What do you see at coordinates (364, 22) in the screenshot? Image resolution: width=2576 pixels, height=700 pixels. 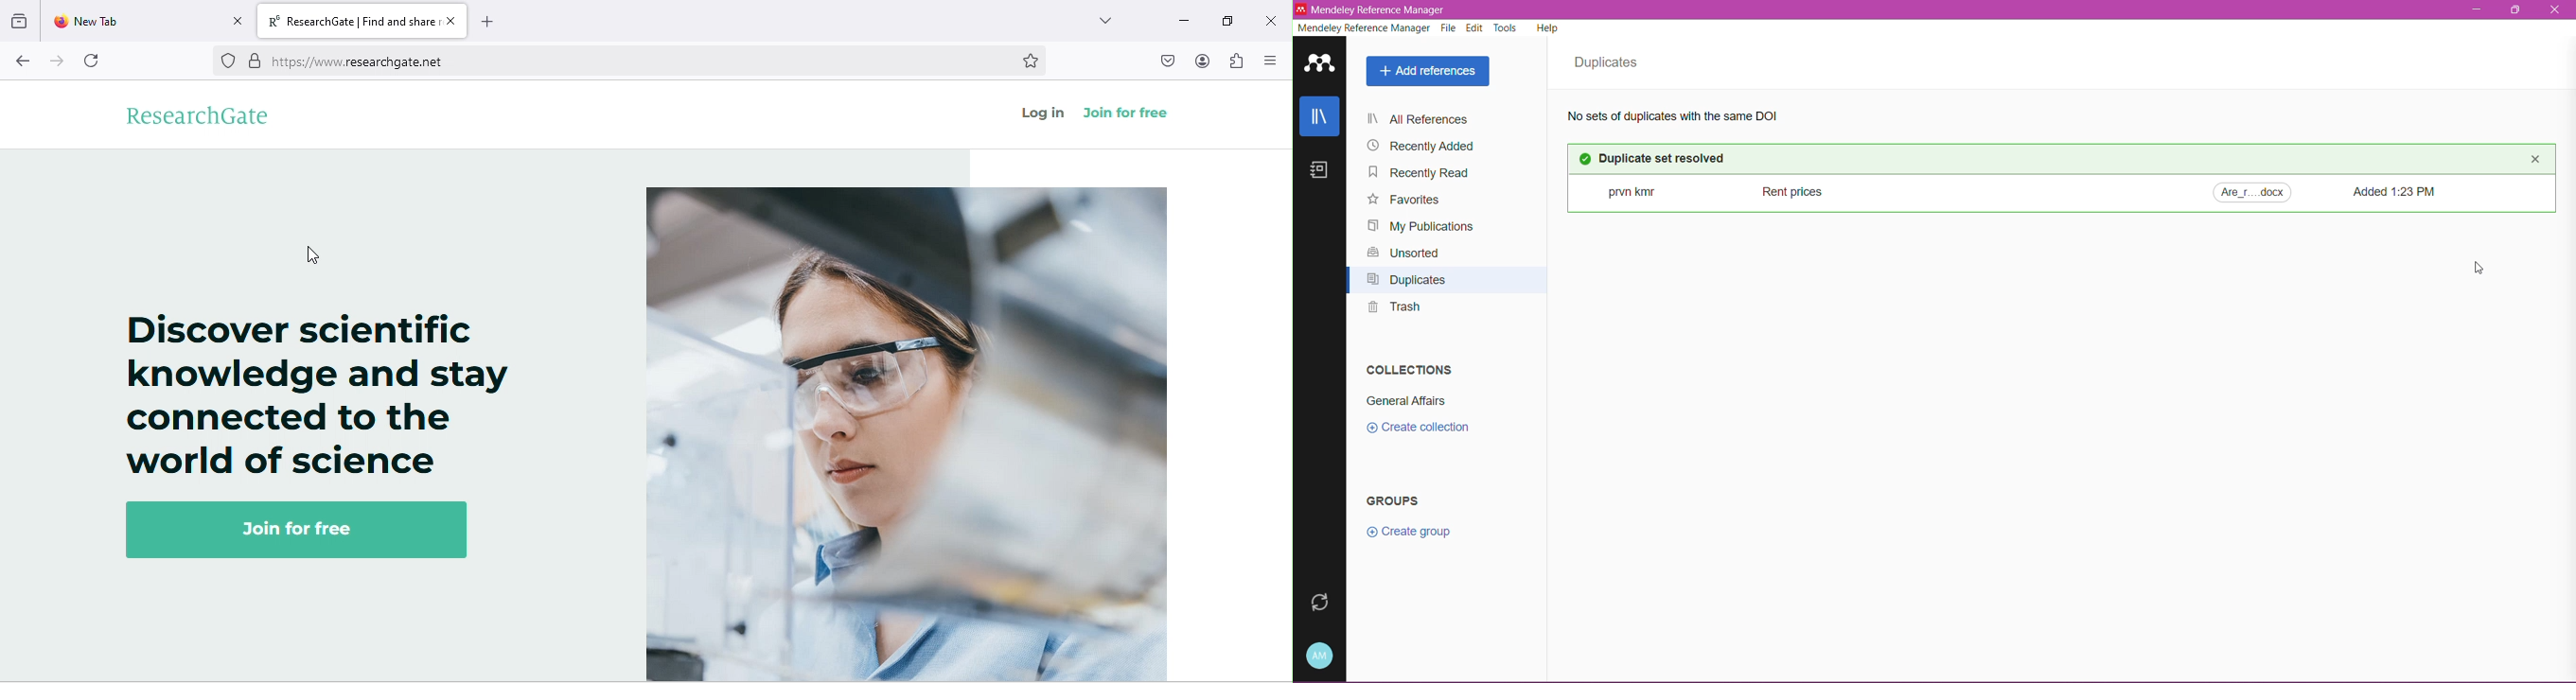 I see `title` at bounding box center [364, 22].